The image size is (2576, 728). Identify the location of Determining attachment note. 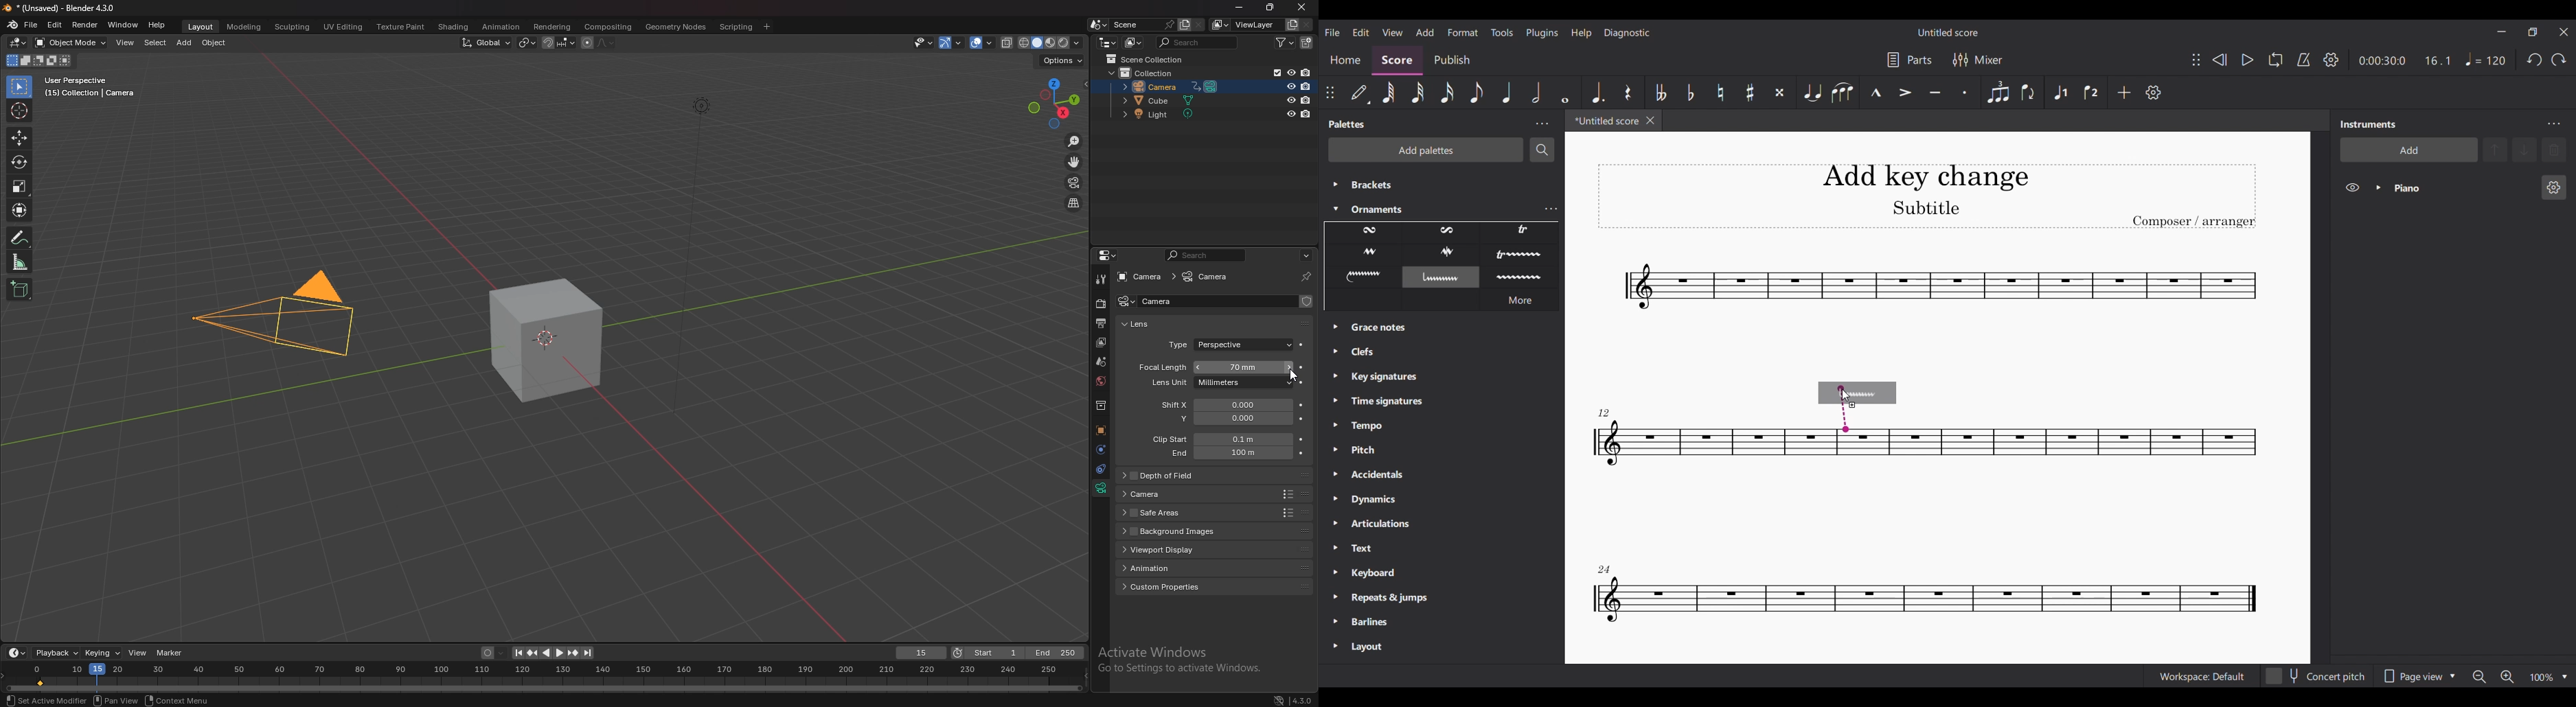
(1844, 408).